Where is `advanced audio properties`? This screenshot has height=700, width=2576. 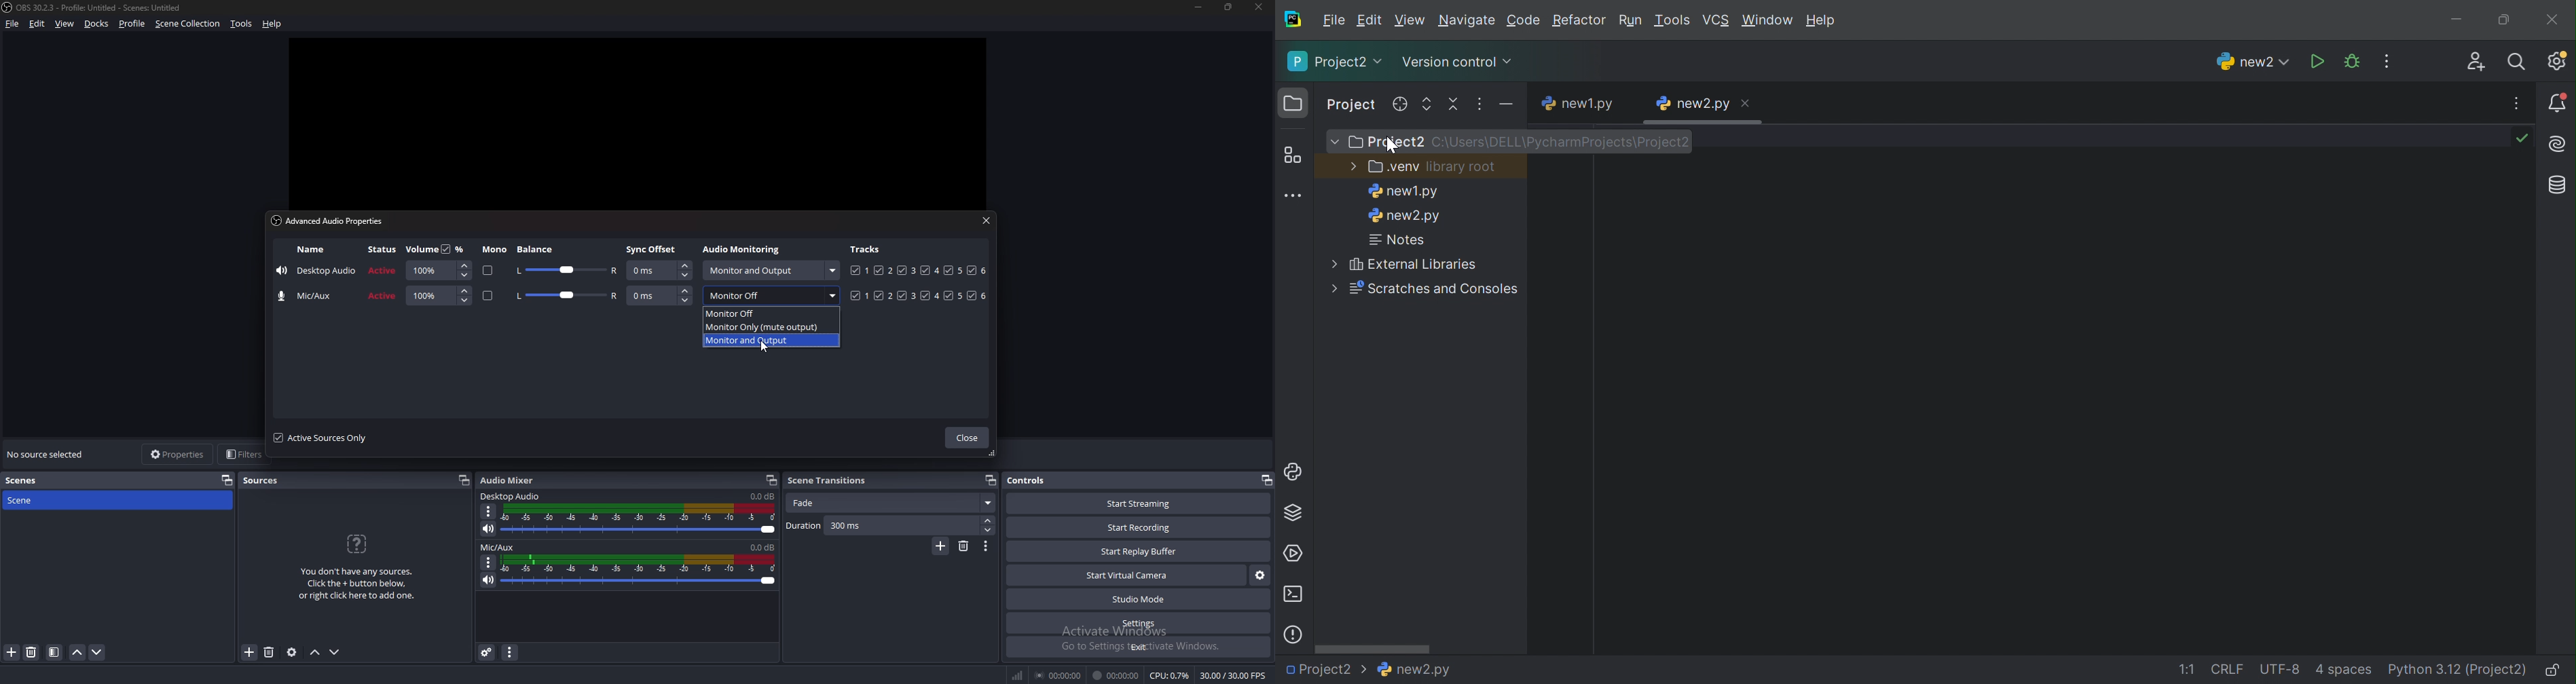
advanced audio properties is located at coordinates (488, 653).